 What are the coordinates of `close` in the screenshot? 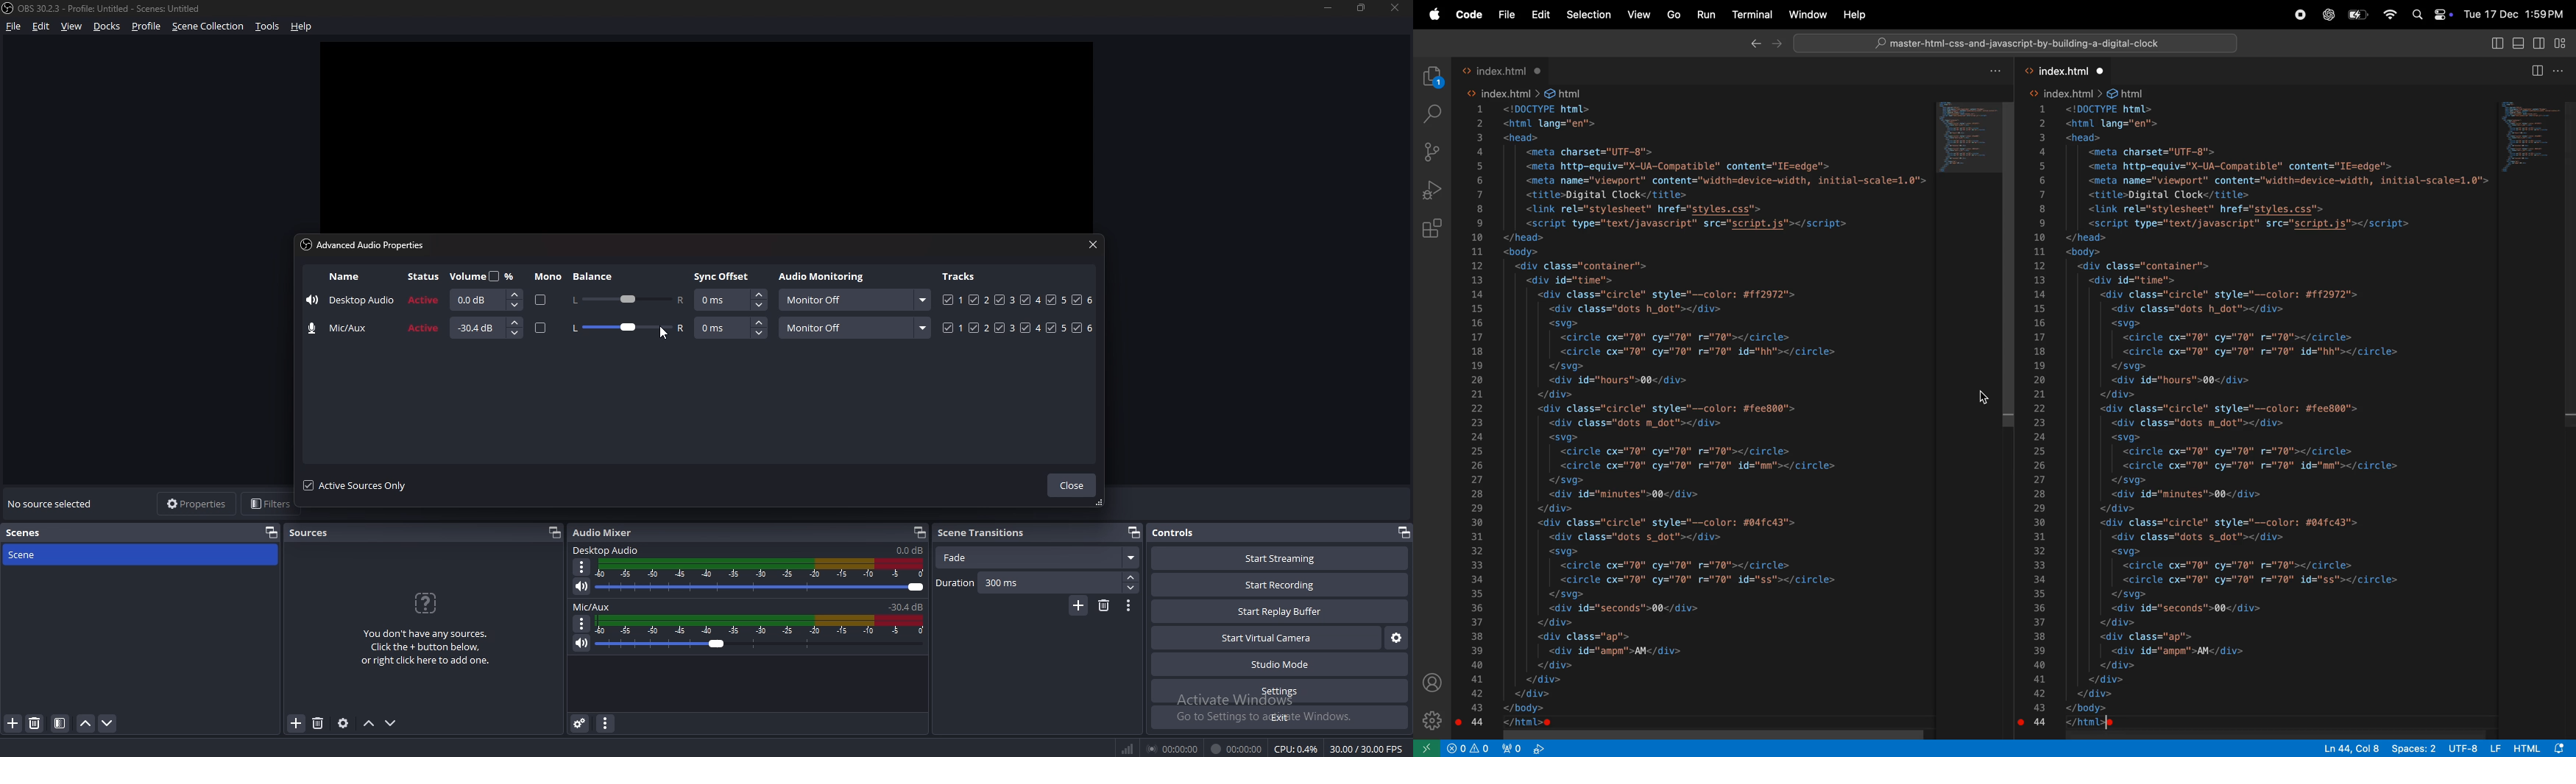 It's located at (1398, 8).